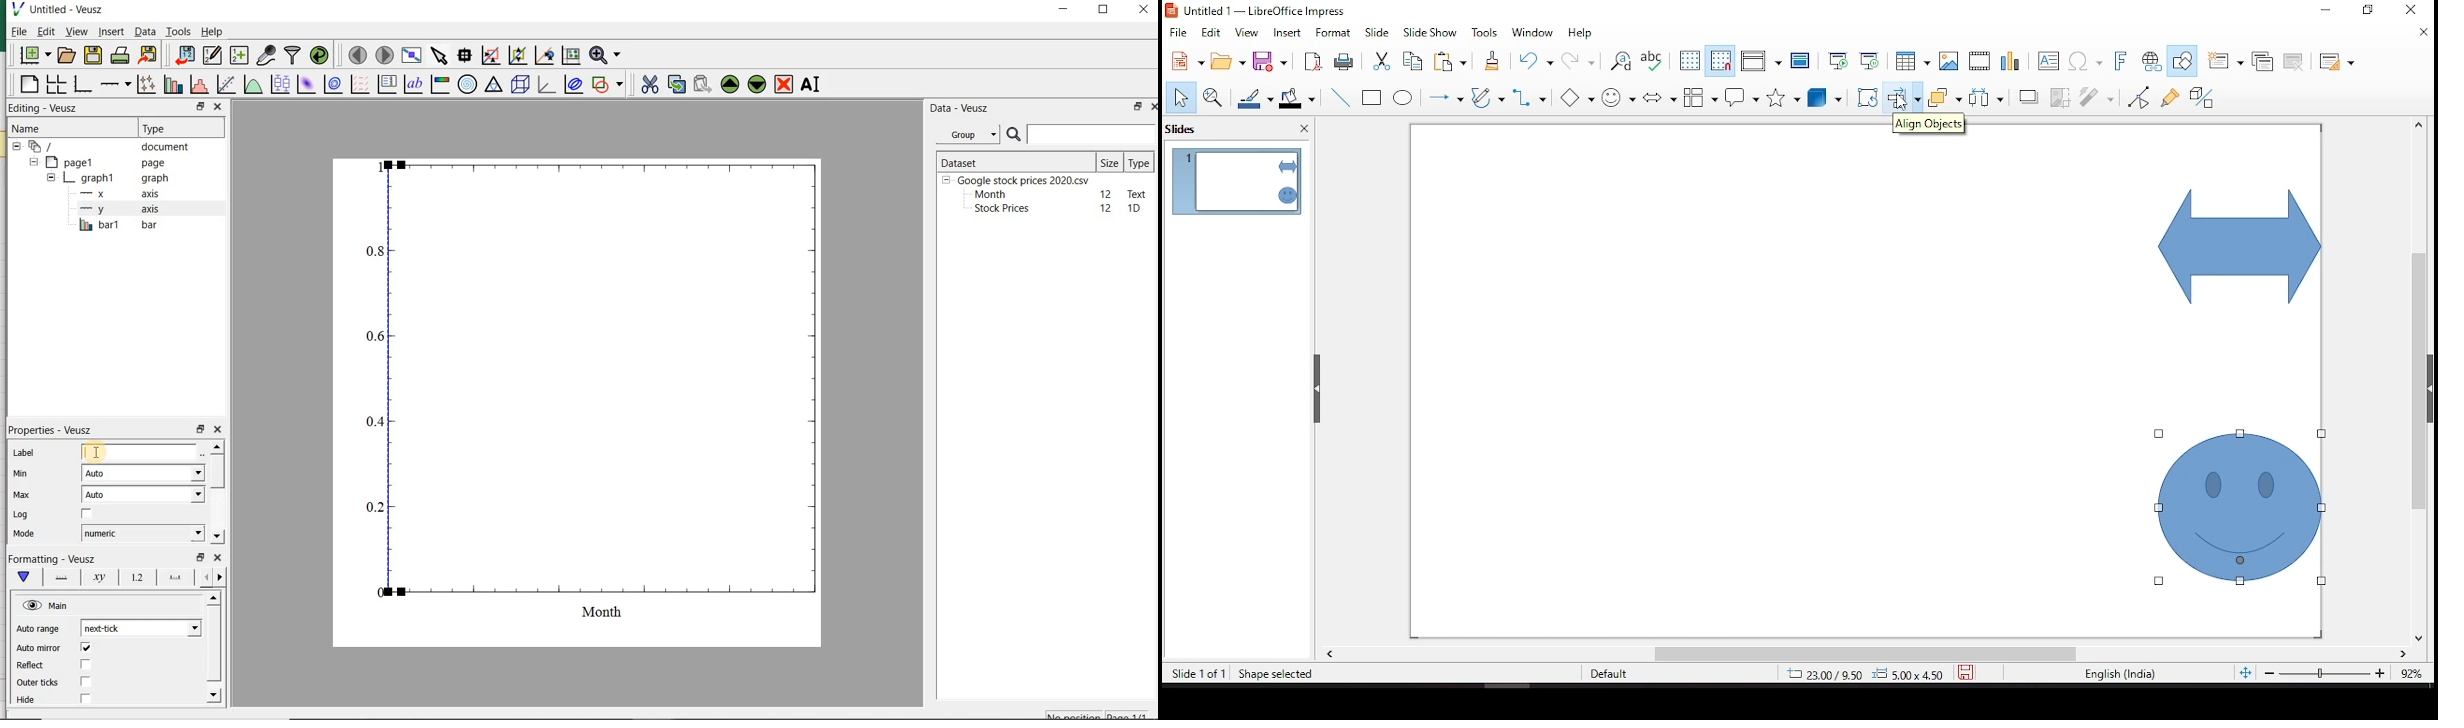 This screenshot has height=728, width=2464. I want to click on image, so click(1949, 60).